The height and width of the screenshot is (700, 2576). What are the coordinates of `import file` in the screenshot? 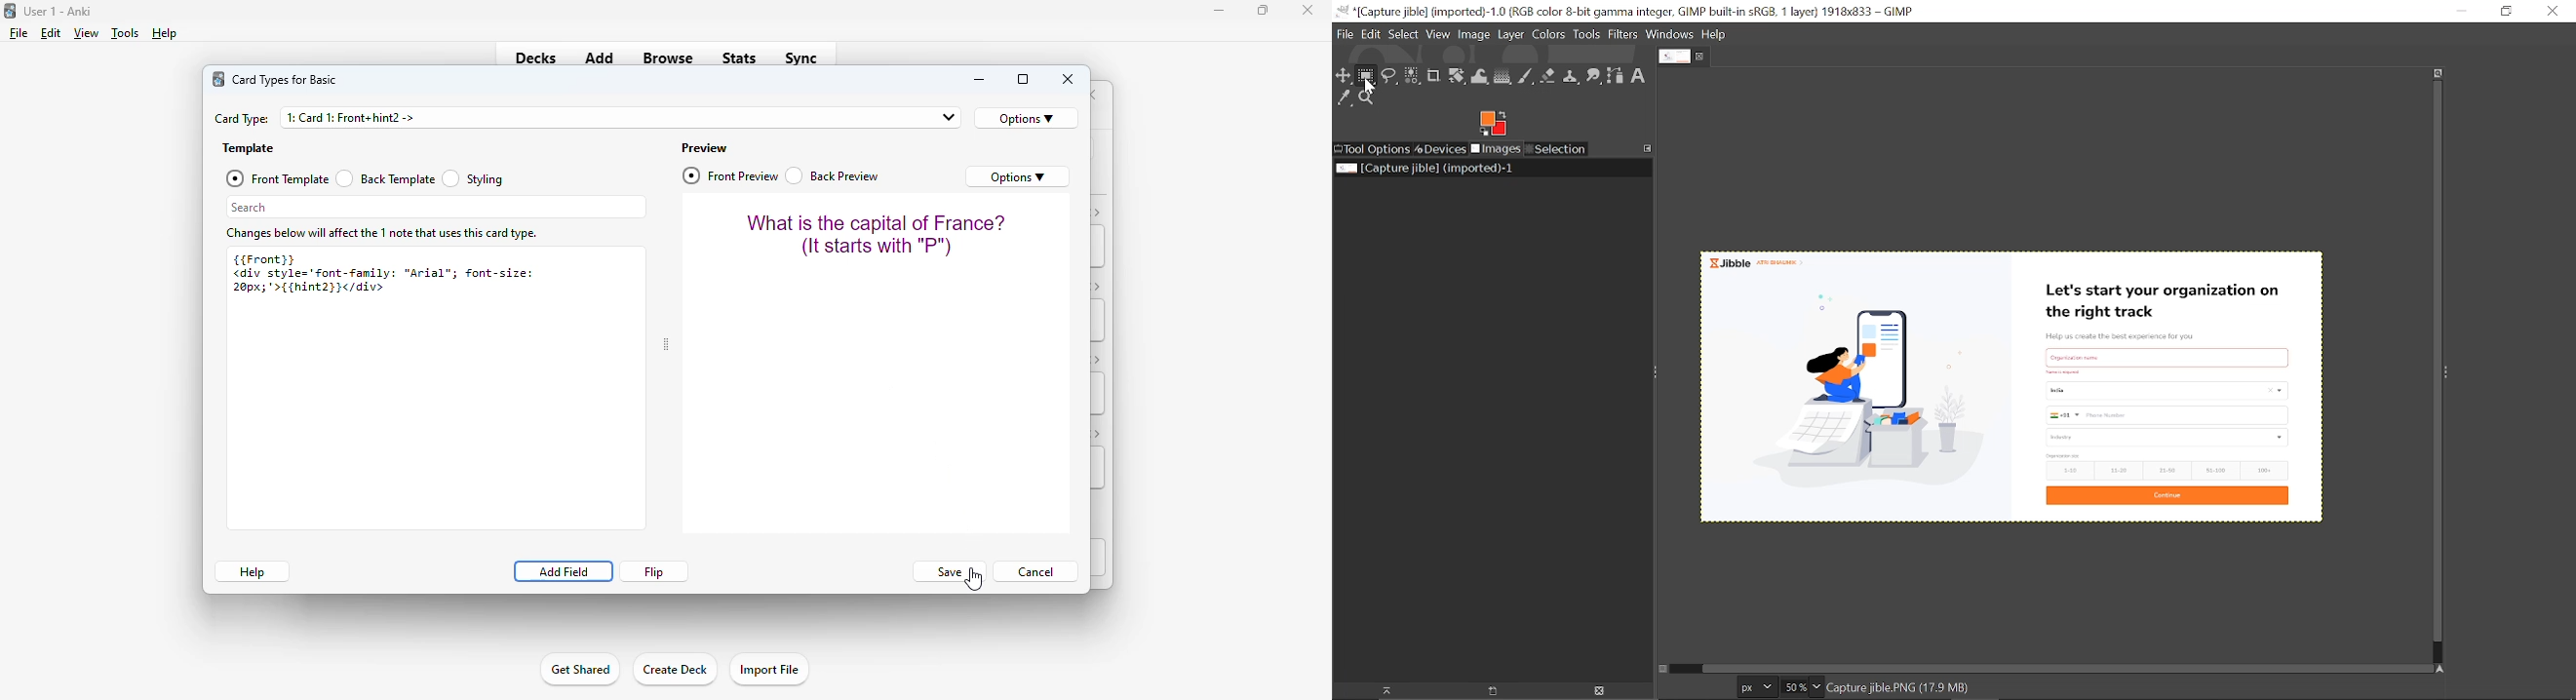 It's located at (768, 670).